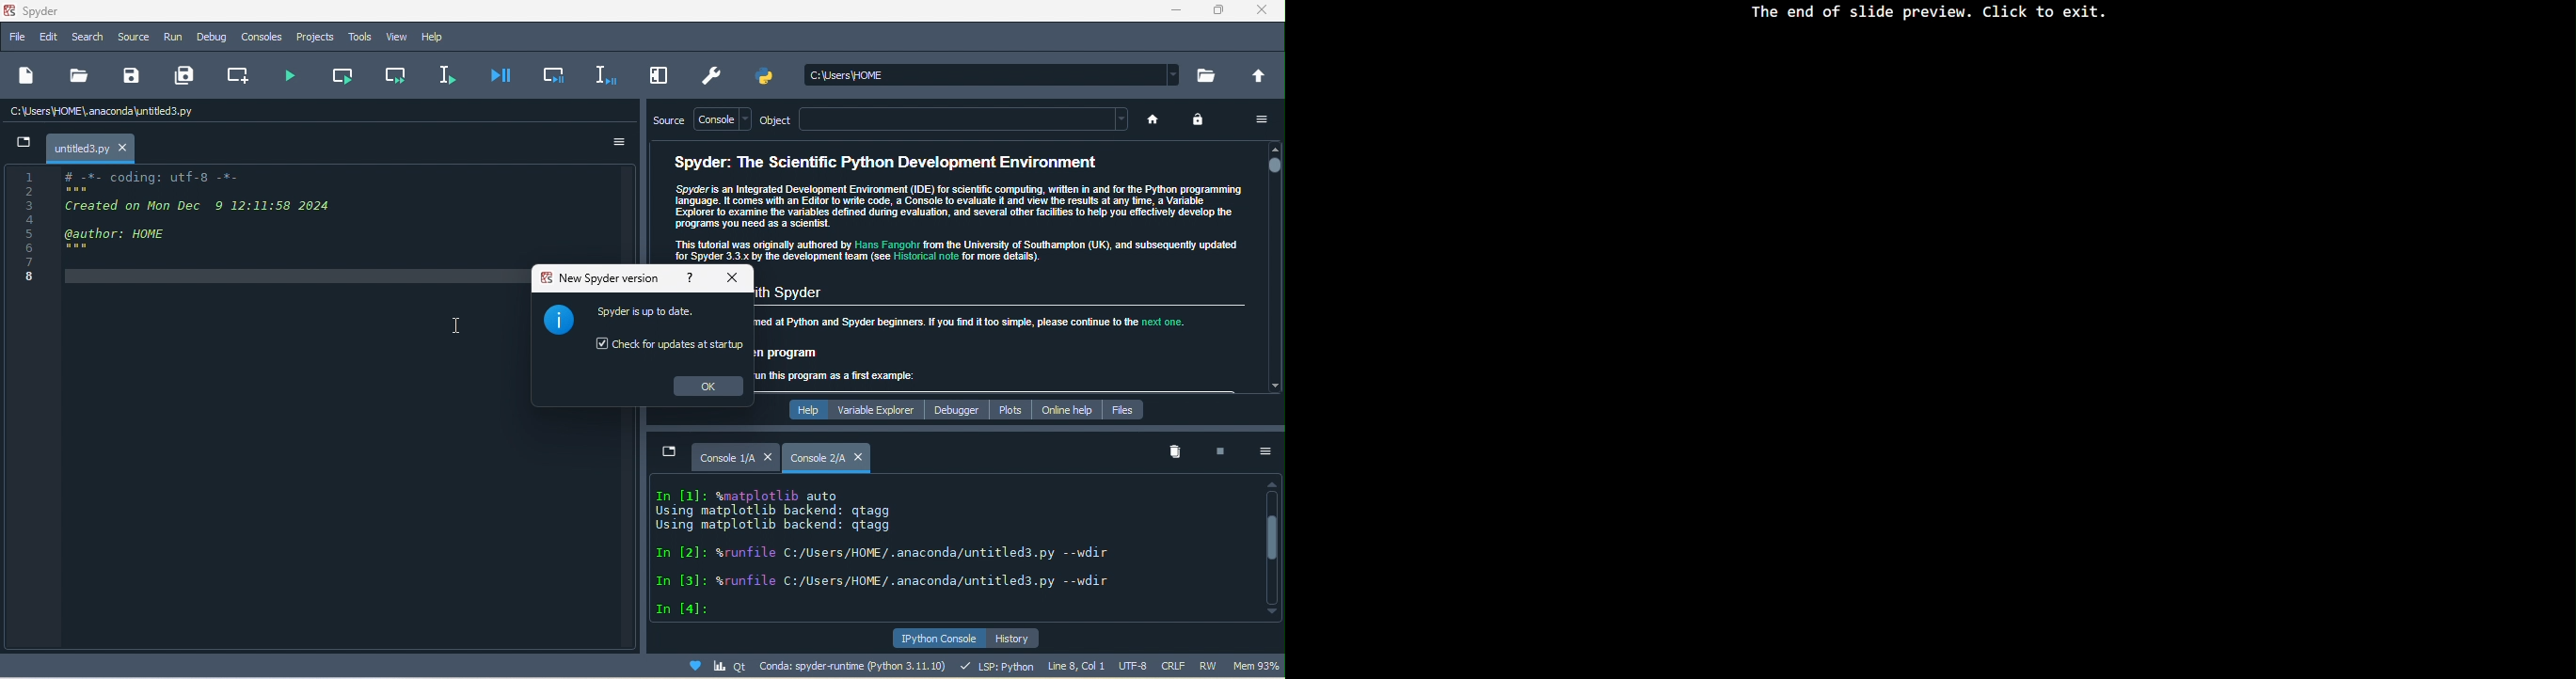 Image resolution: width=2576 pixels, height=700 pixels. What do you see at coordinates (600, 276) in the screenshot?
I see `new spyder version` at bounding box center [600, 276].